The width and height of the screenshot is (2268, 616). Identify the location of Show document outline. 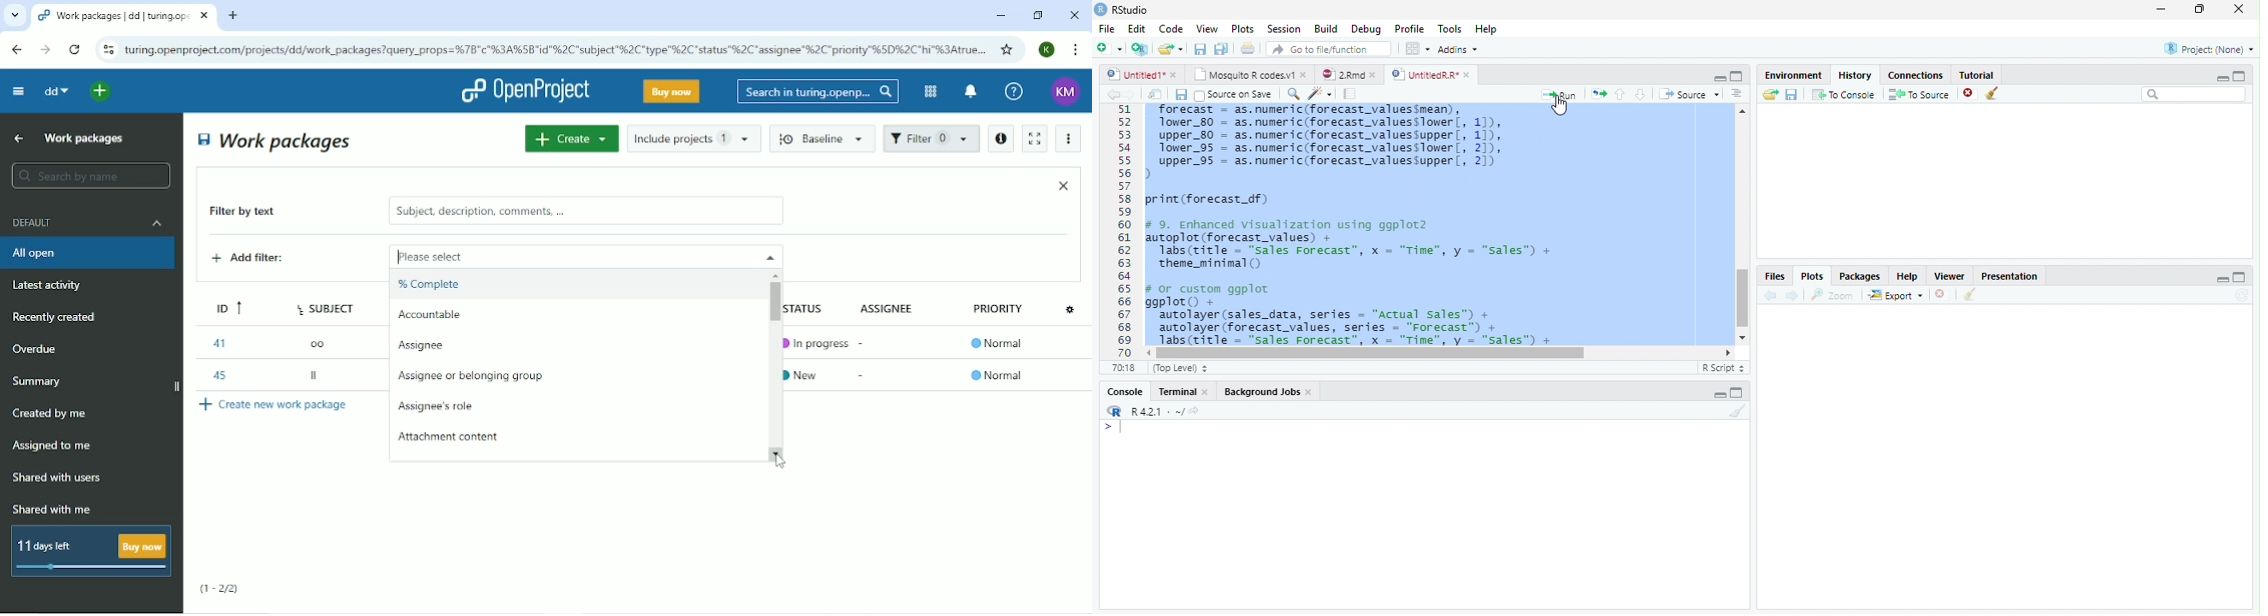
(1737, 95).